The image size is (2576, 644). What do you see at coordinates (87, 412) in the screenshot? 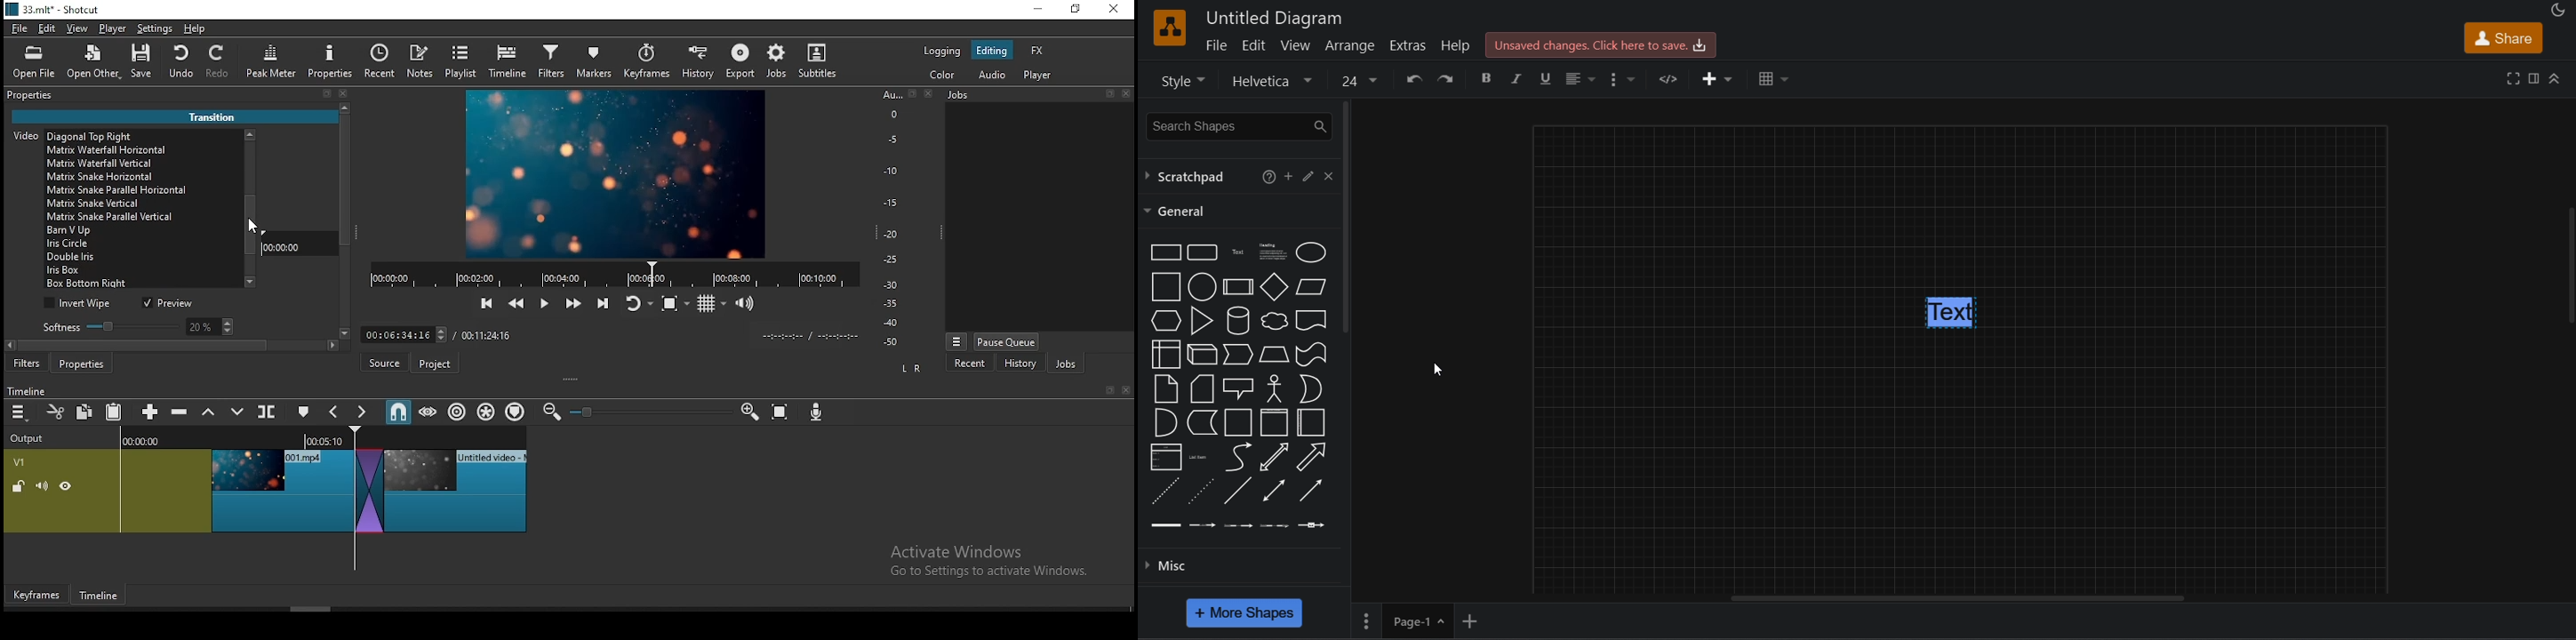
I see `copy` at bounding box center [87, 412].